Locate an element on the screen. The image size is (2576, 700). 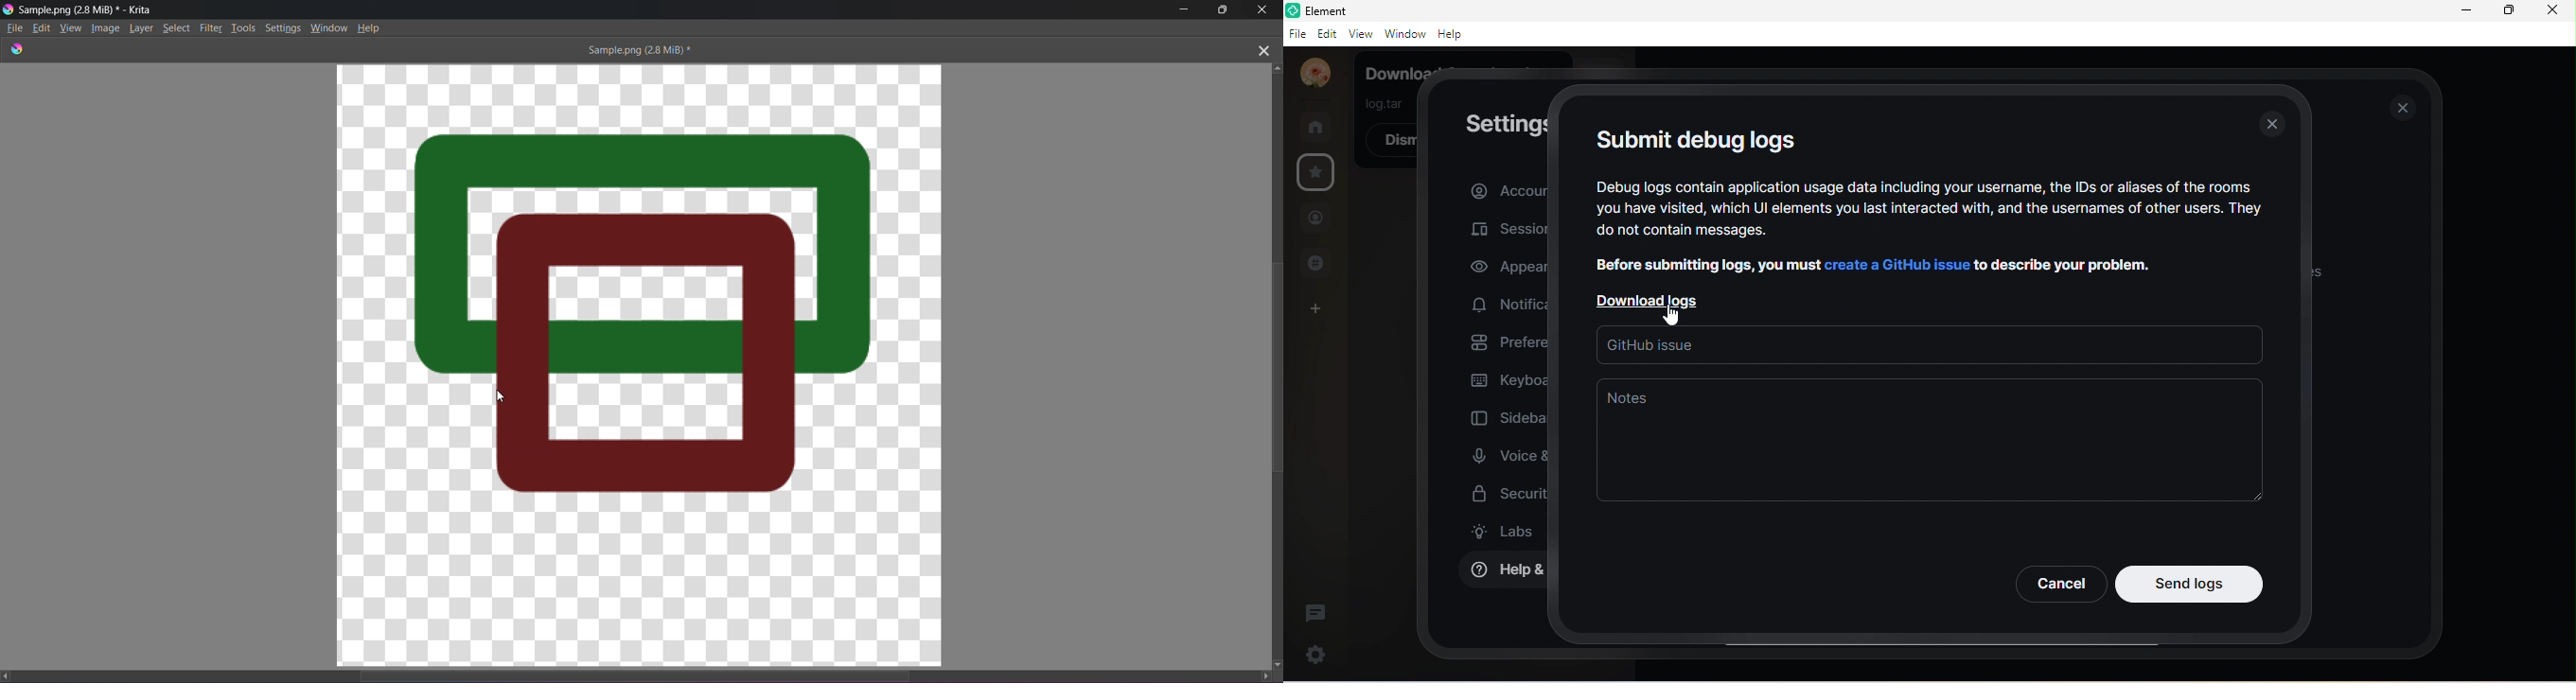
Filter is located at coordinates (213, 27).